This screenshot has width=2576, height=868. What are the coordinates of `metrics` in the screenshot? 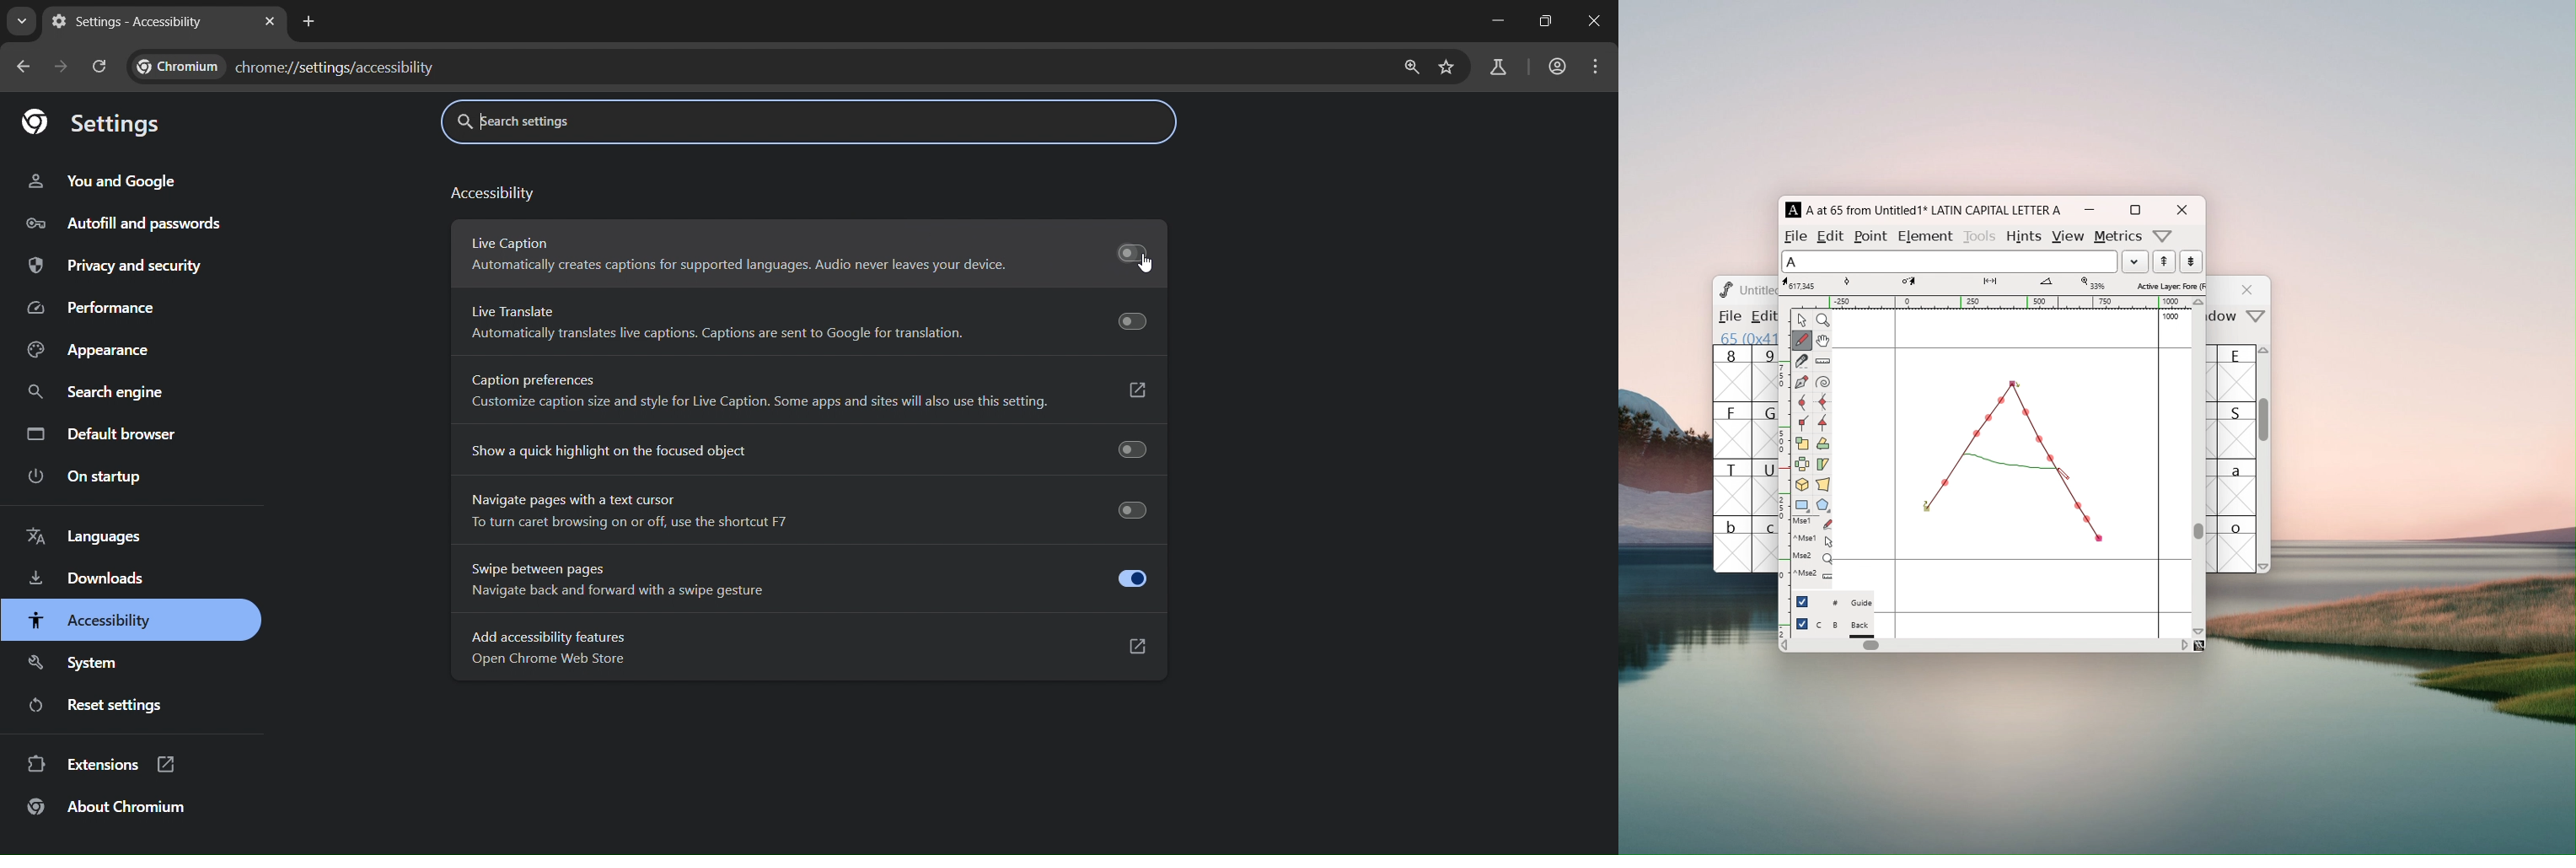 It's located at (2119, 237).